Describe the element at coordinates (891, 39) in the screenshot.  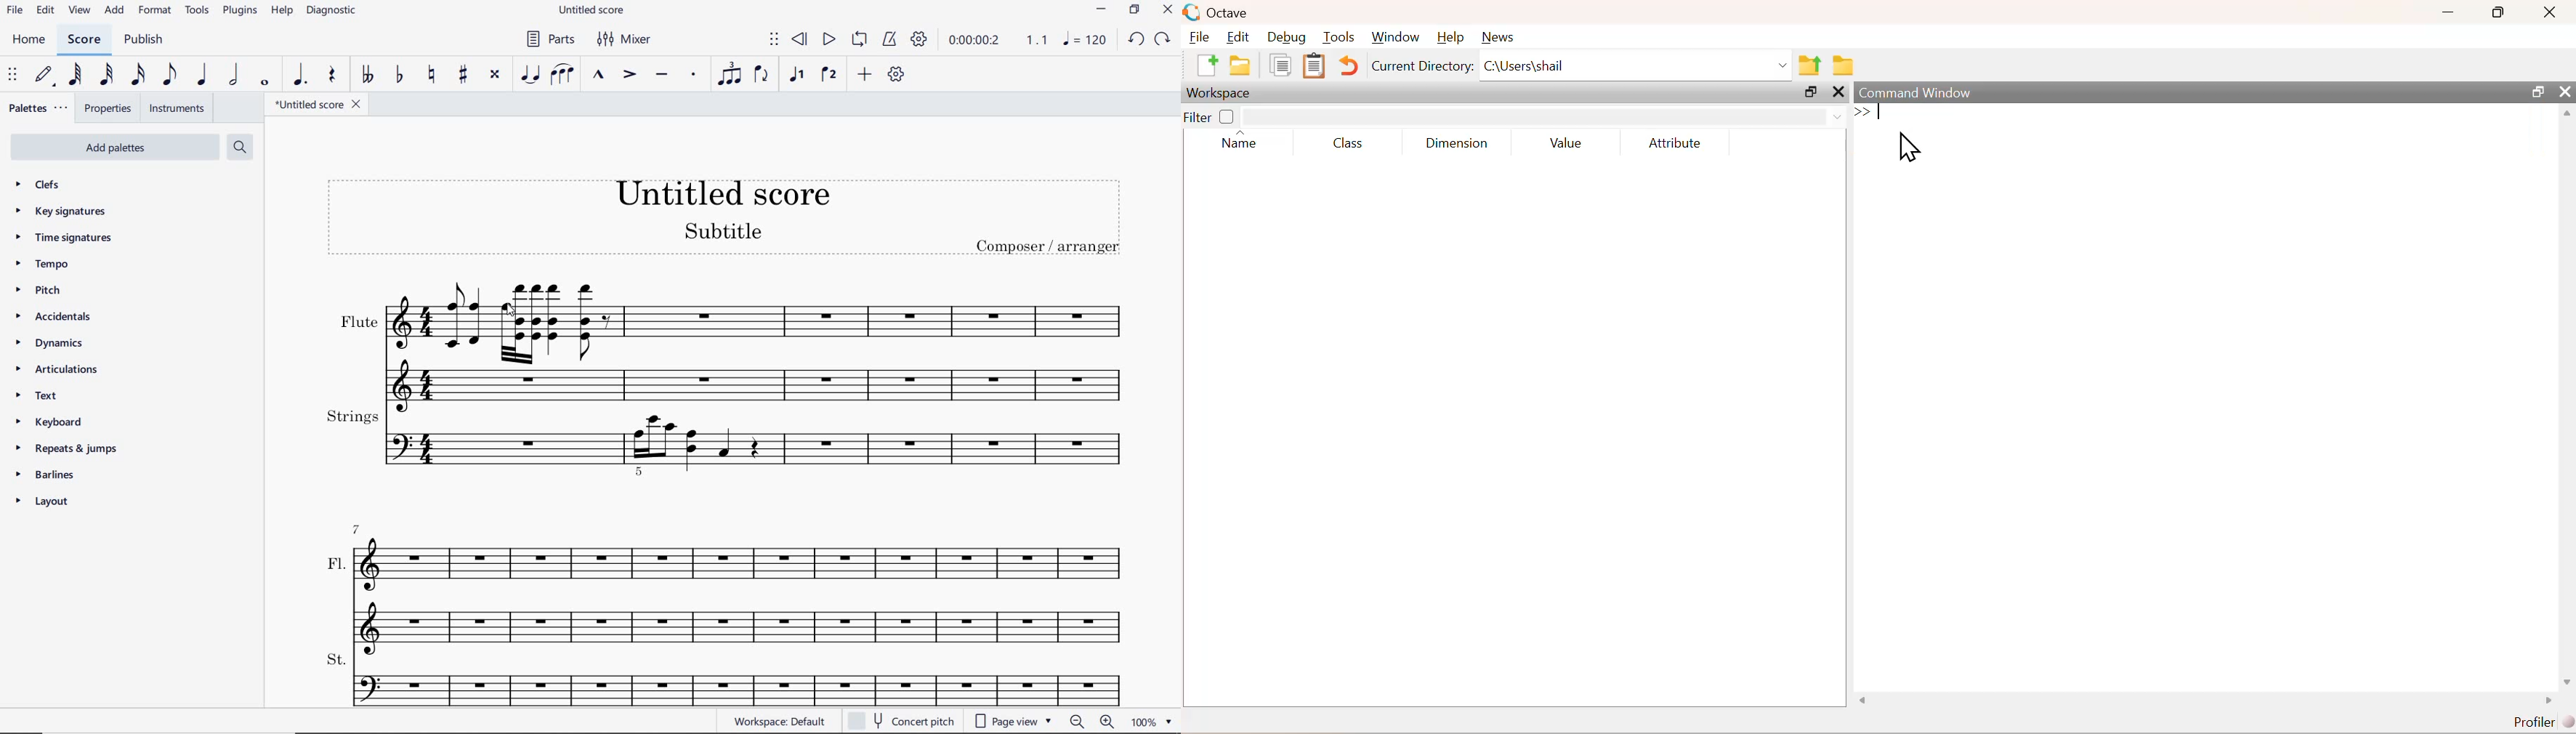
I see `METRONOME` at that location.